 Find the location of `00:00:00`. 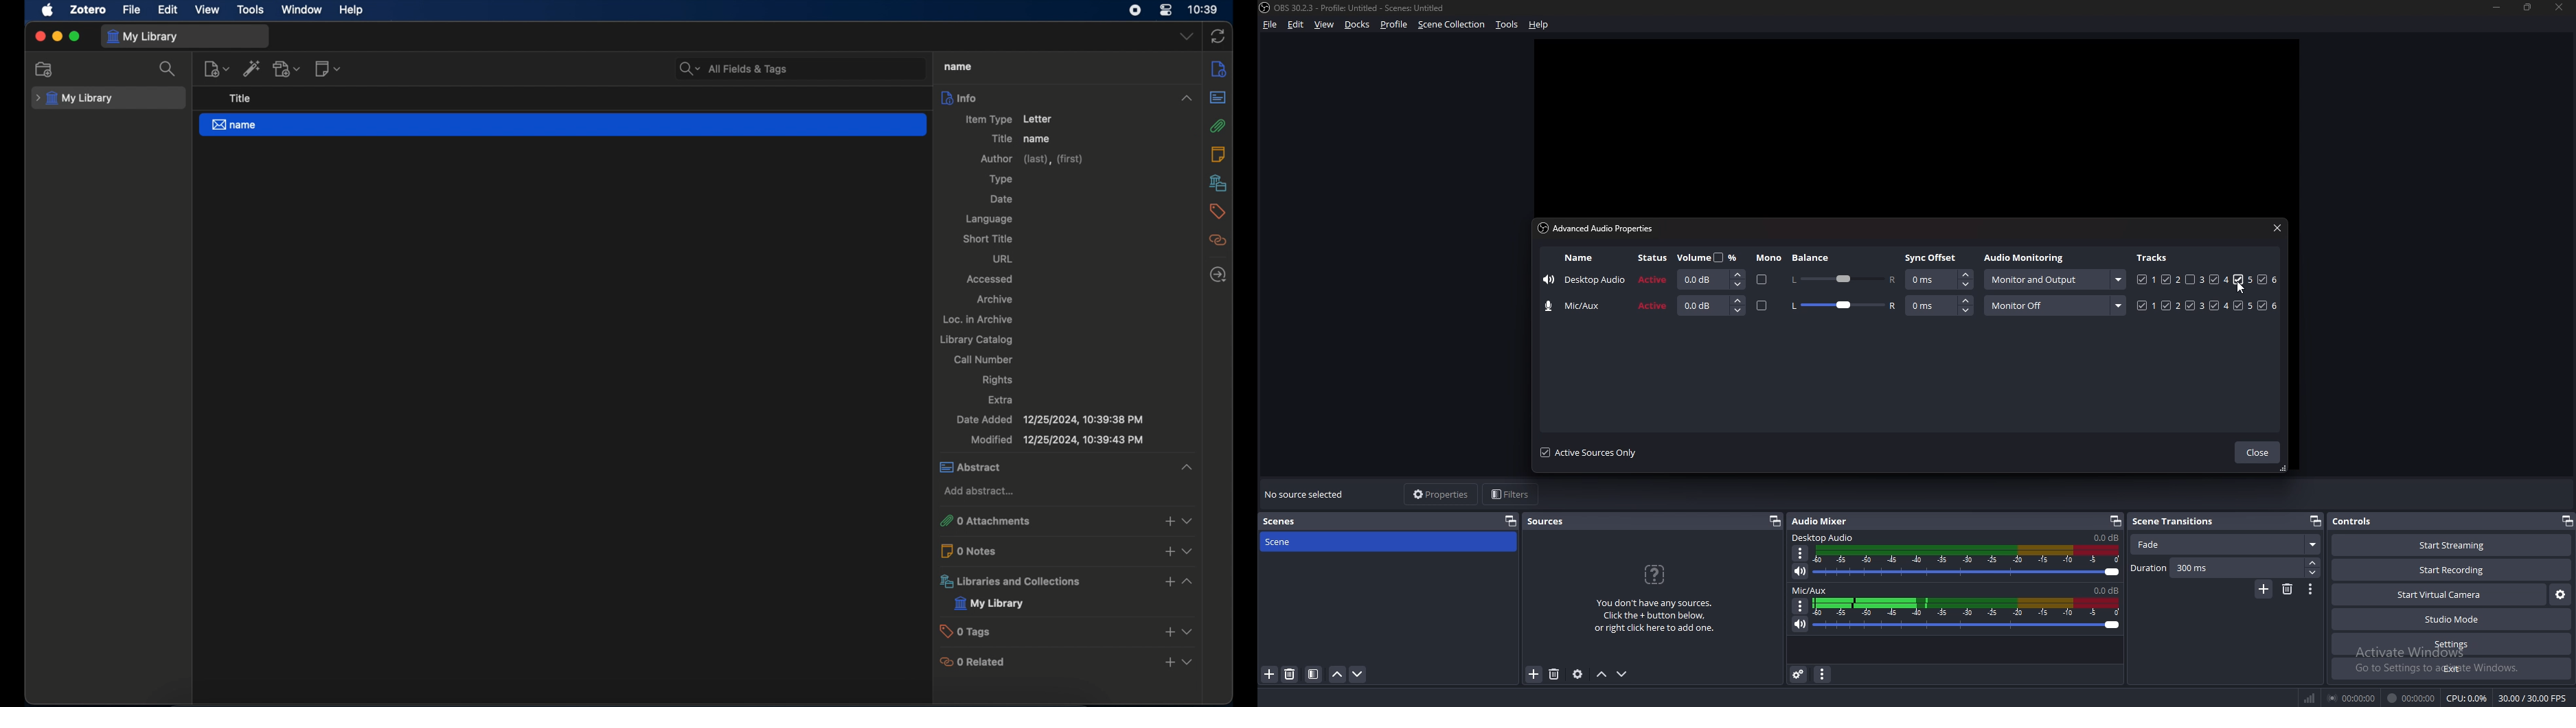

00:00:00 is located at coordinates (2353, 697).